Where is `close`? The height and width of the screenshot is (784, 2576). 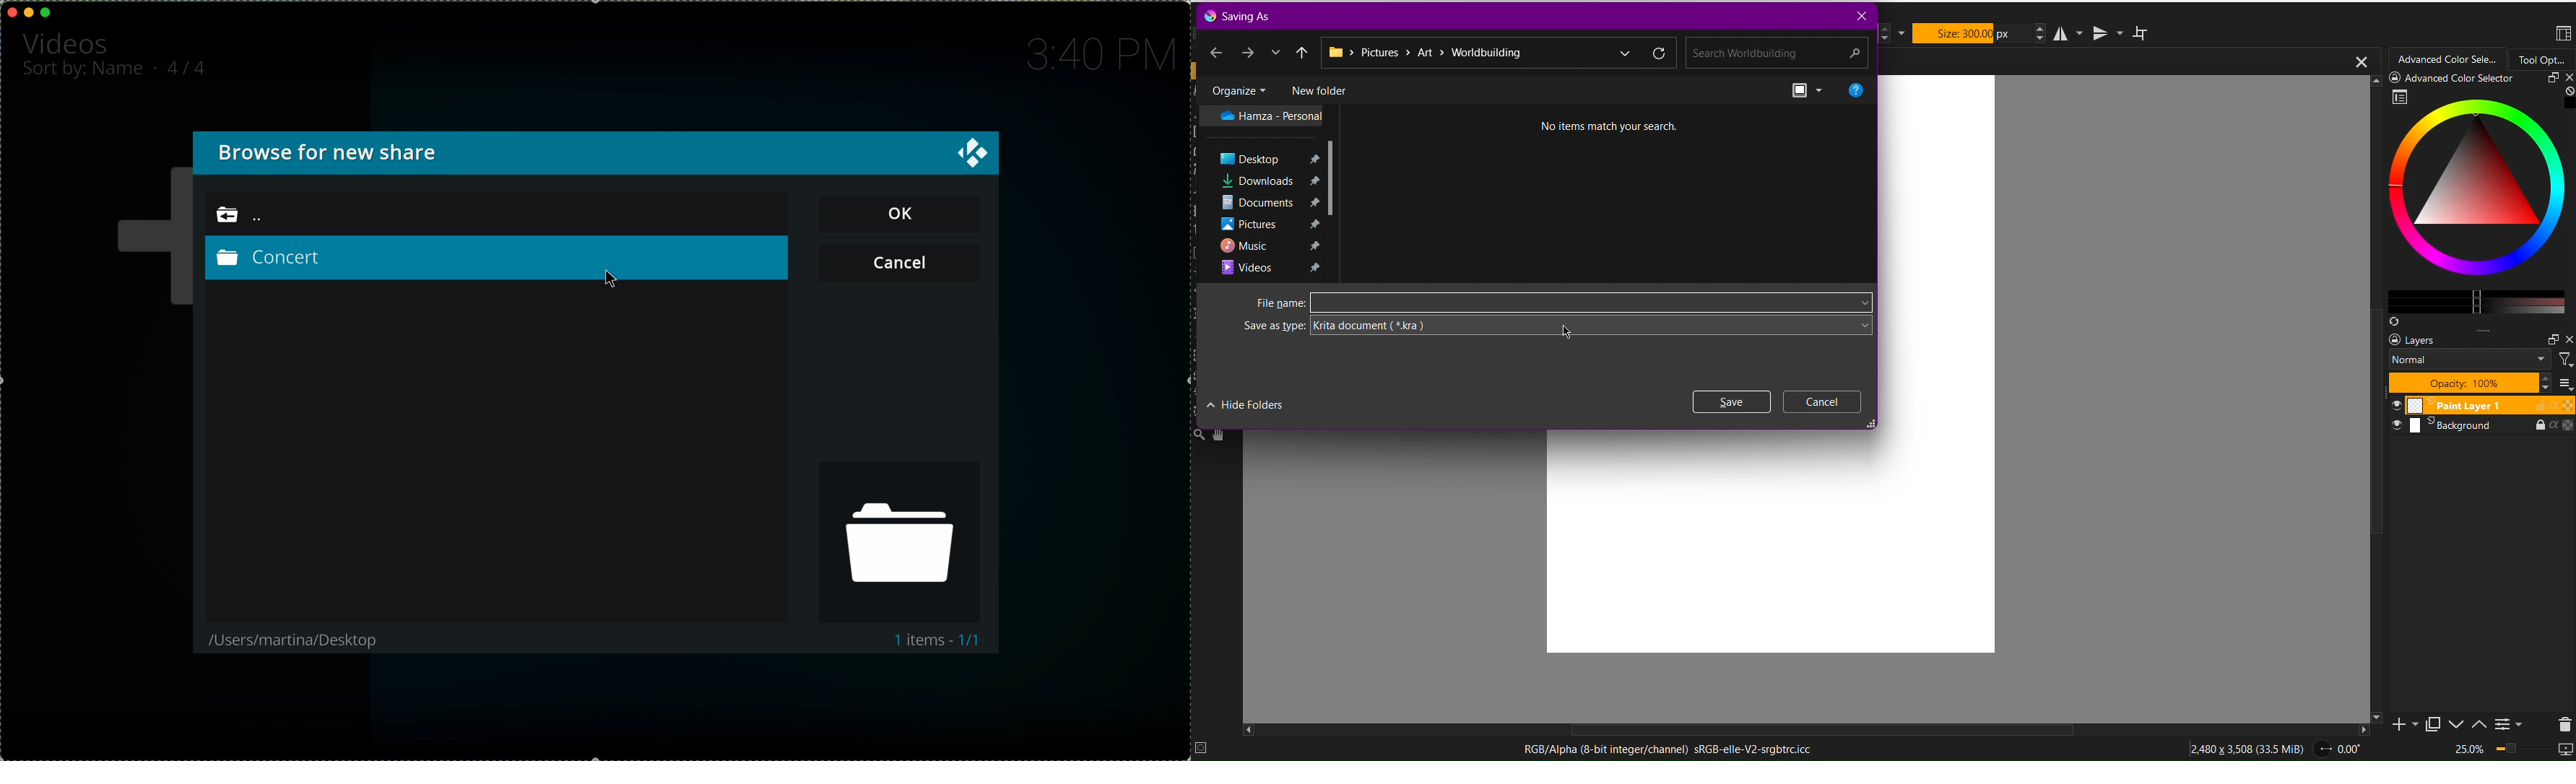 close is located at coordinates (966, 154).